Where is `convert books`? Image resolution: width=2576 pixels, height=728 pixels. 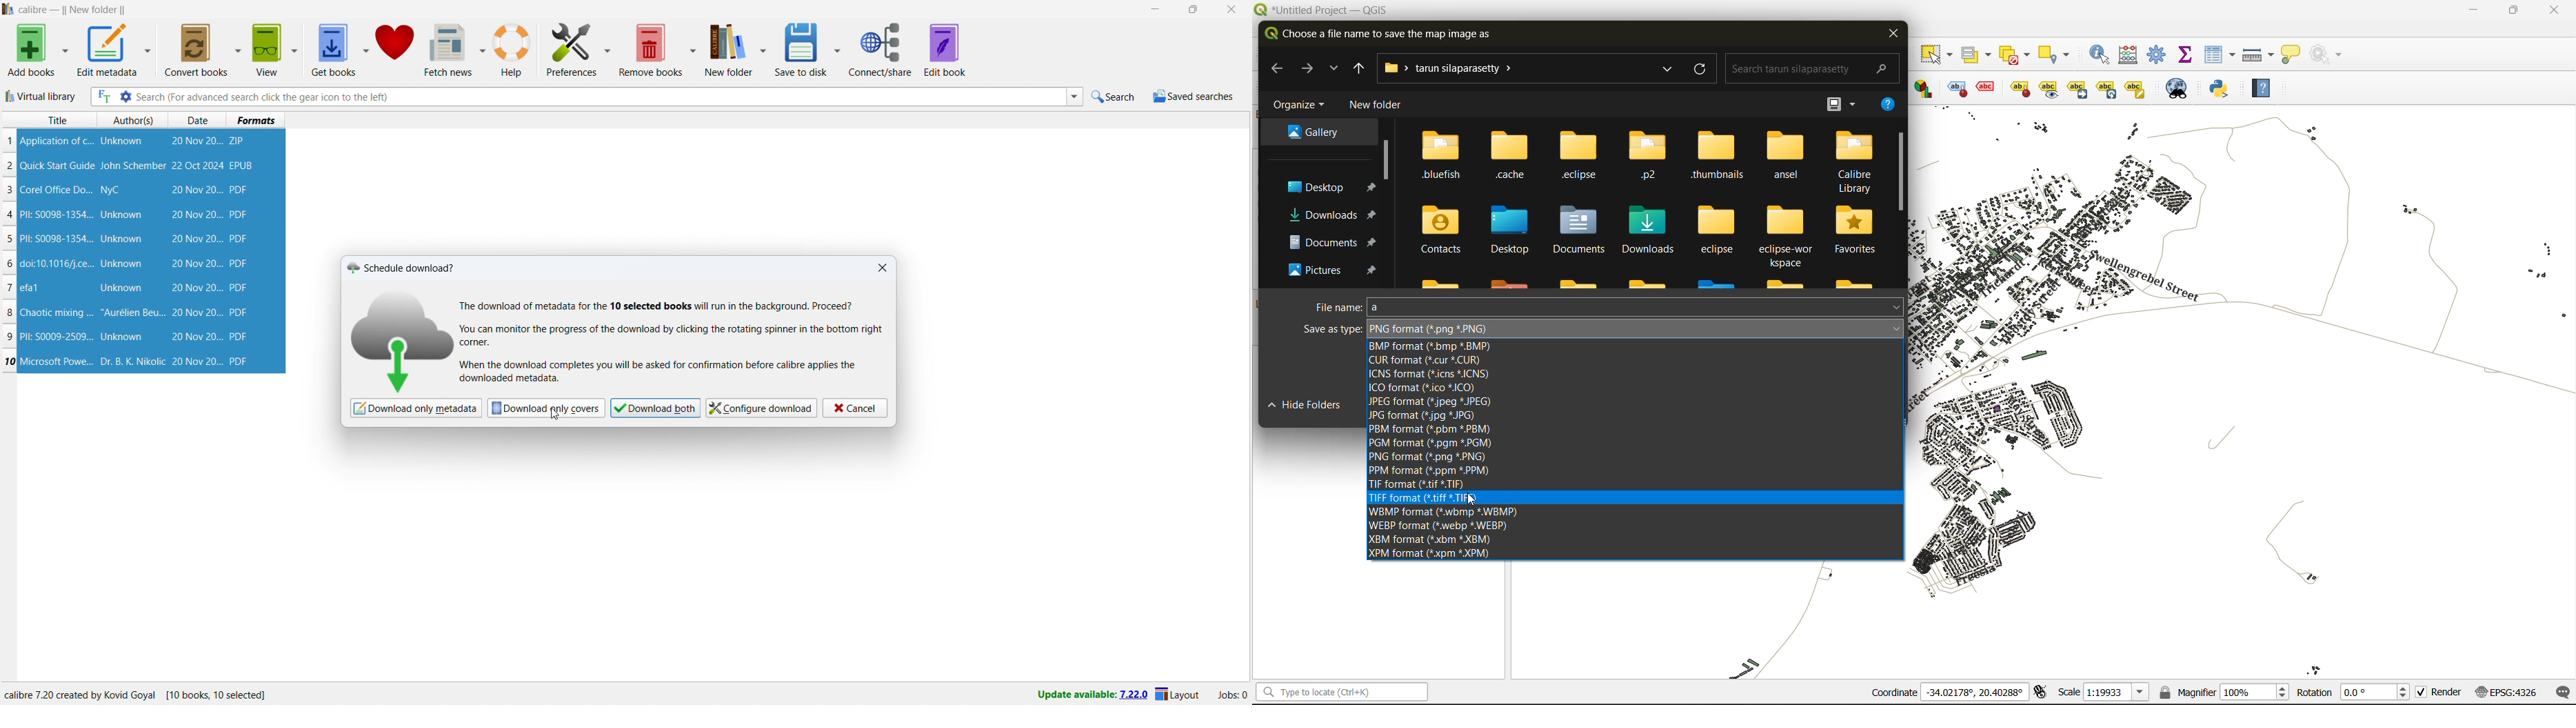 convert books is located at coordinates (198, 50).